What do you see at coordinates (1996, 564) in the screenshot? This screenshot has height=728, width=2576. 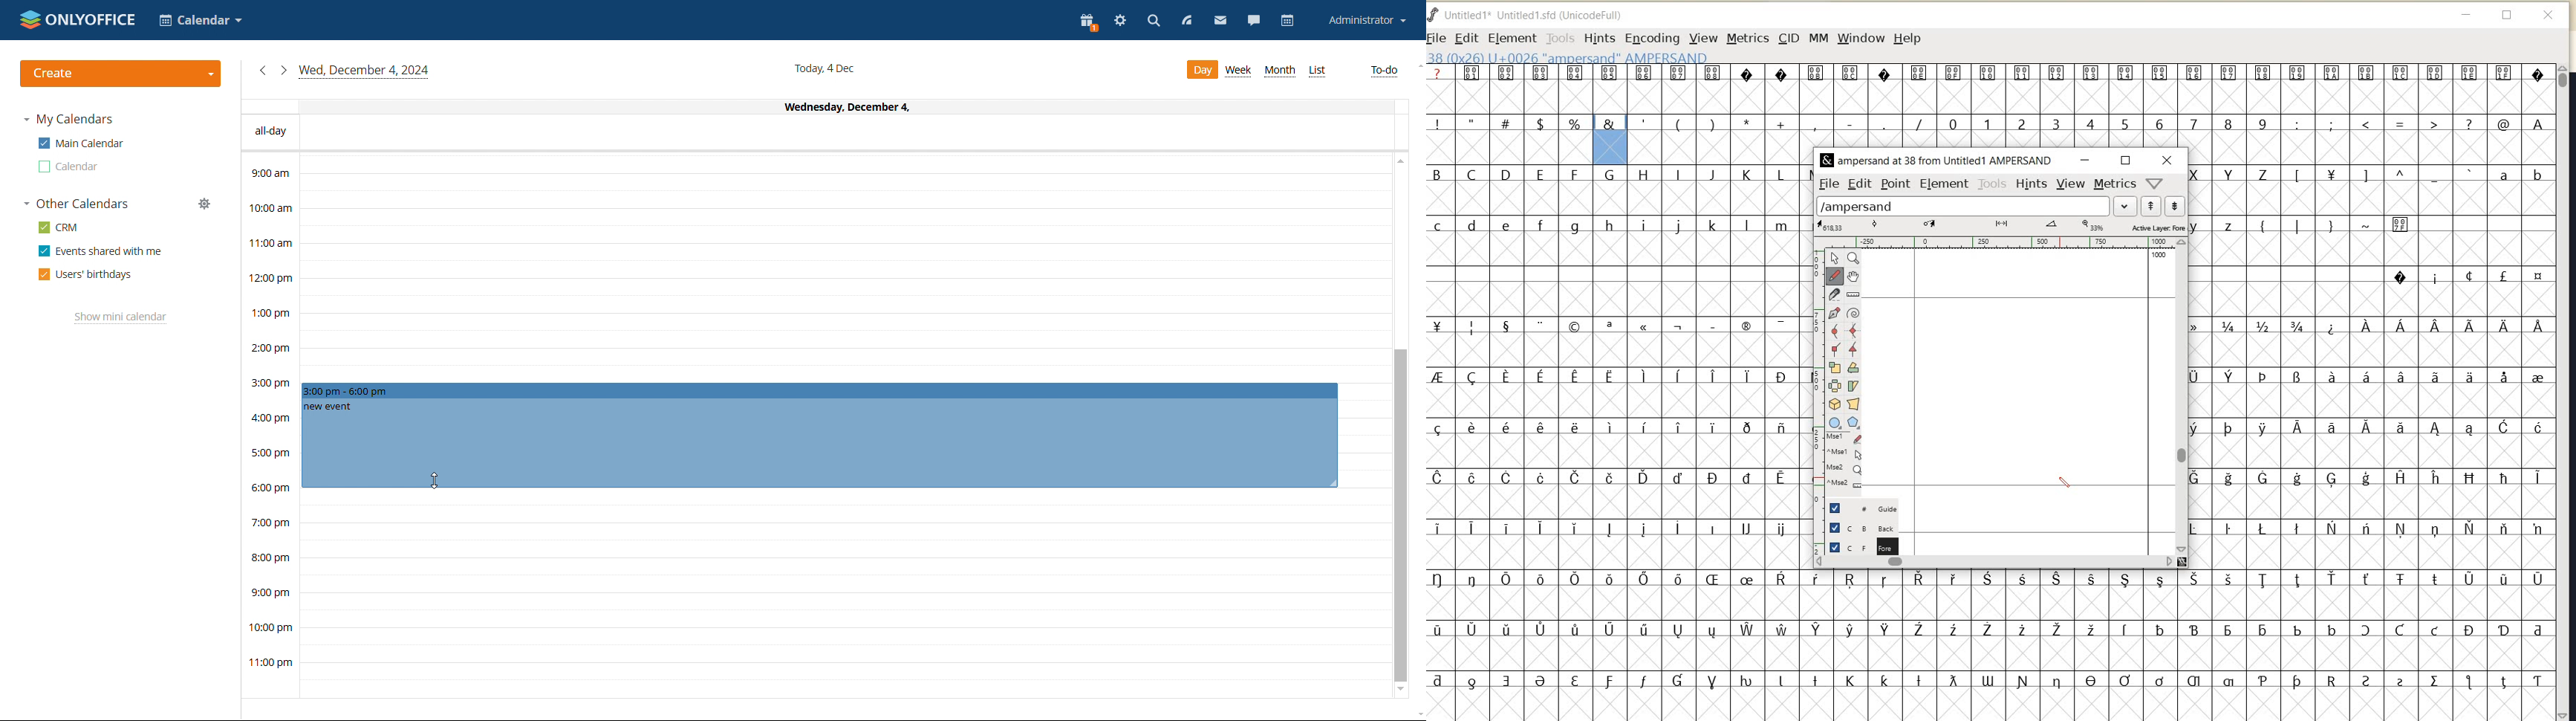 I see `SCROLLBAR` at bounding box center [1996, 564].